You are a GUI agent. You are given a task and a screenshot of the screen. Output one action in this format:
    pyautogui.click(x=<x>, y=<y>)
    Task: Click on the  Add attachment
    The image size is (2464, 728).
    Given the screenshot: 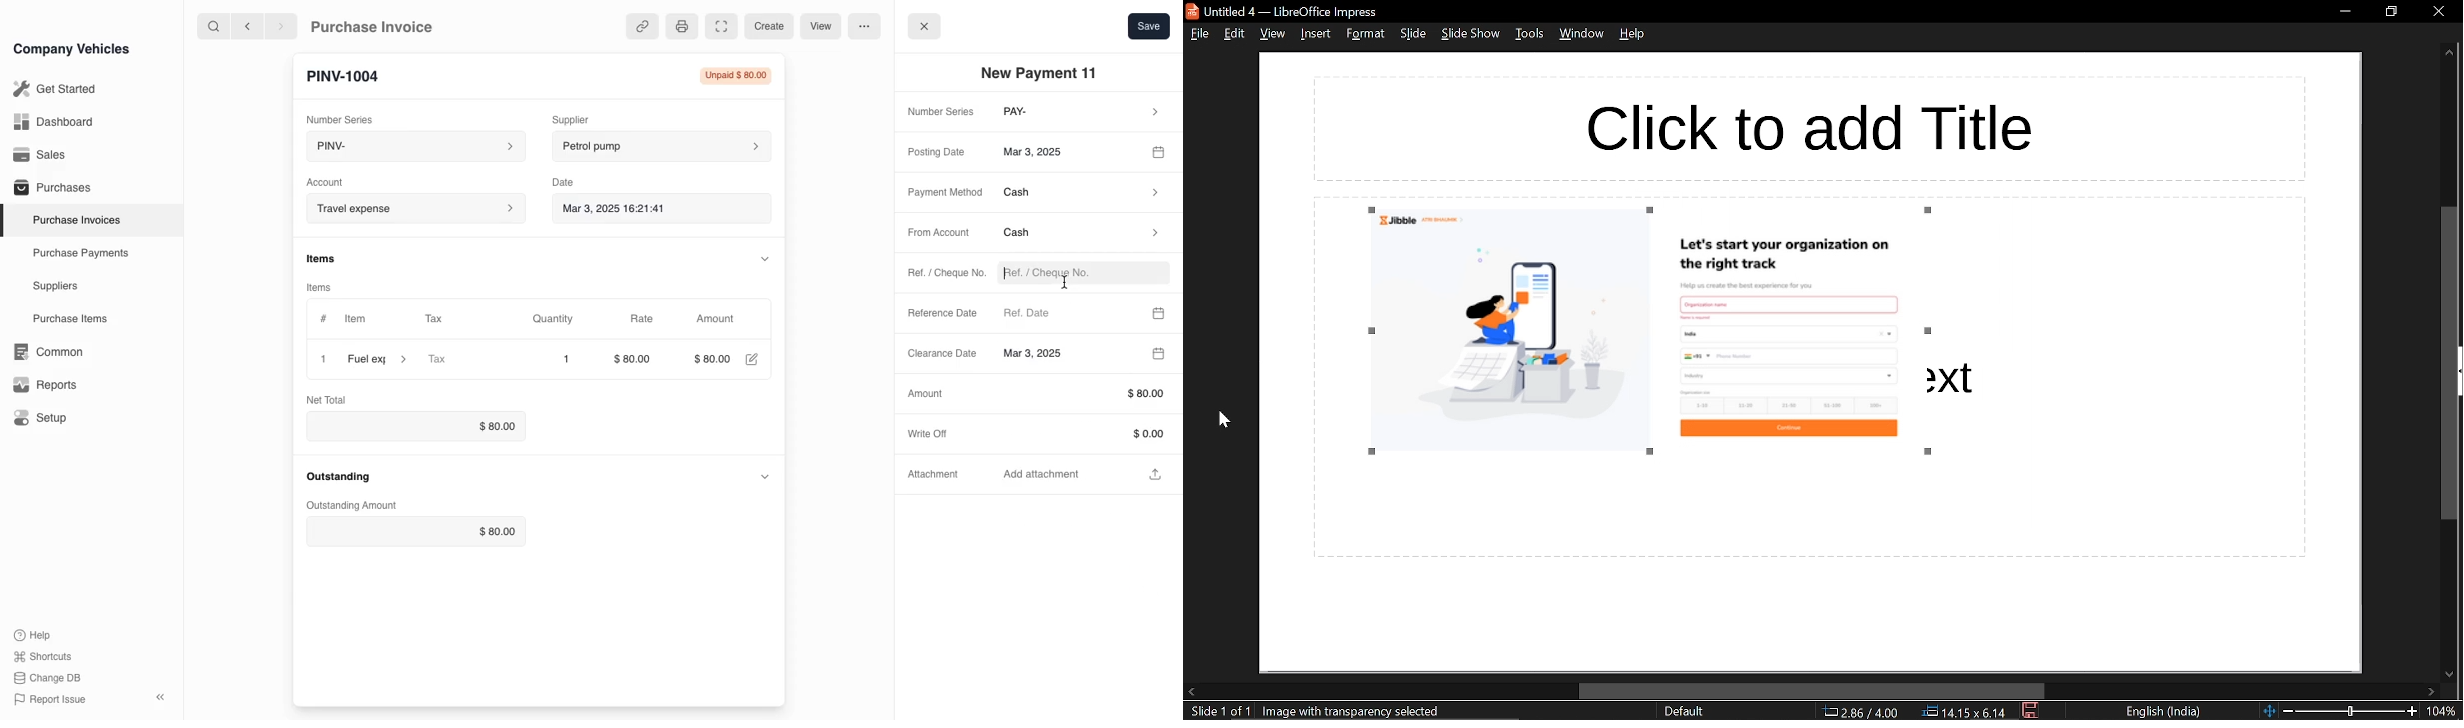 What is the action you would take?
    pyautogui.click(x=1085, y=473)
    